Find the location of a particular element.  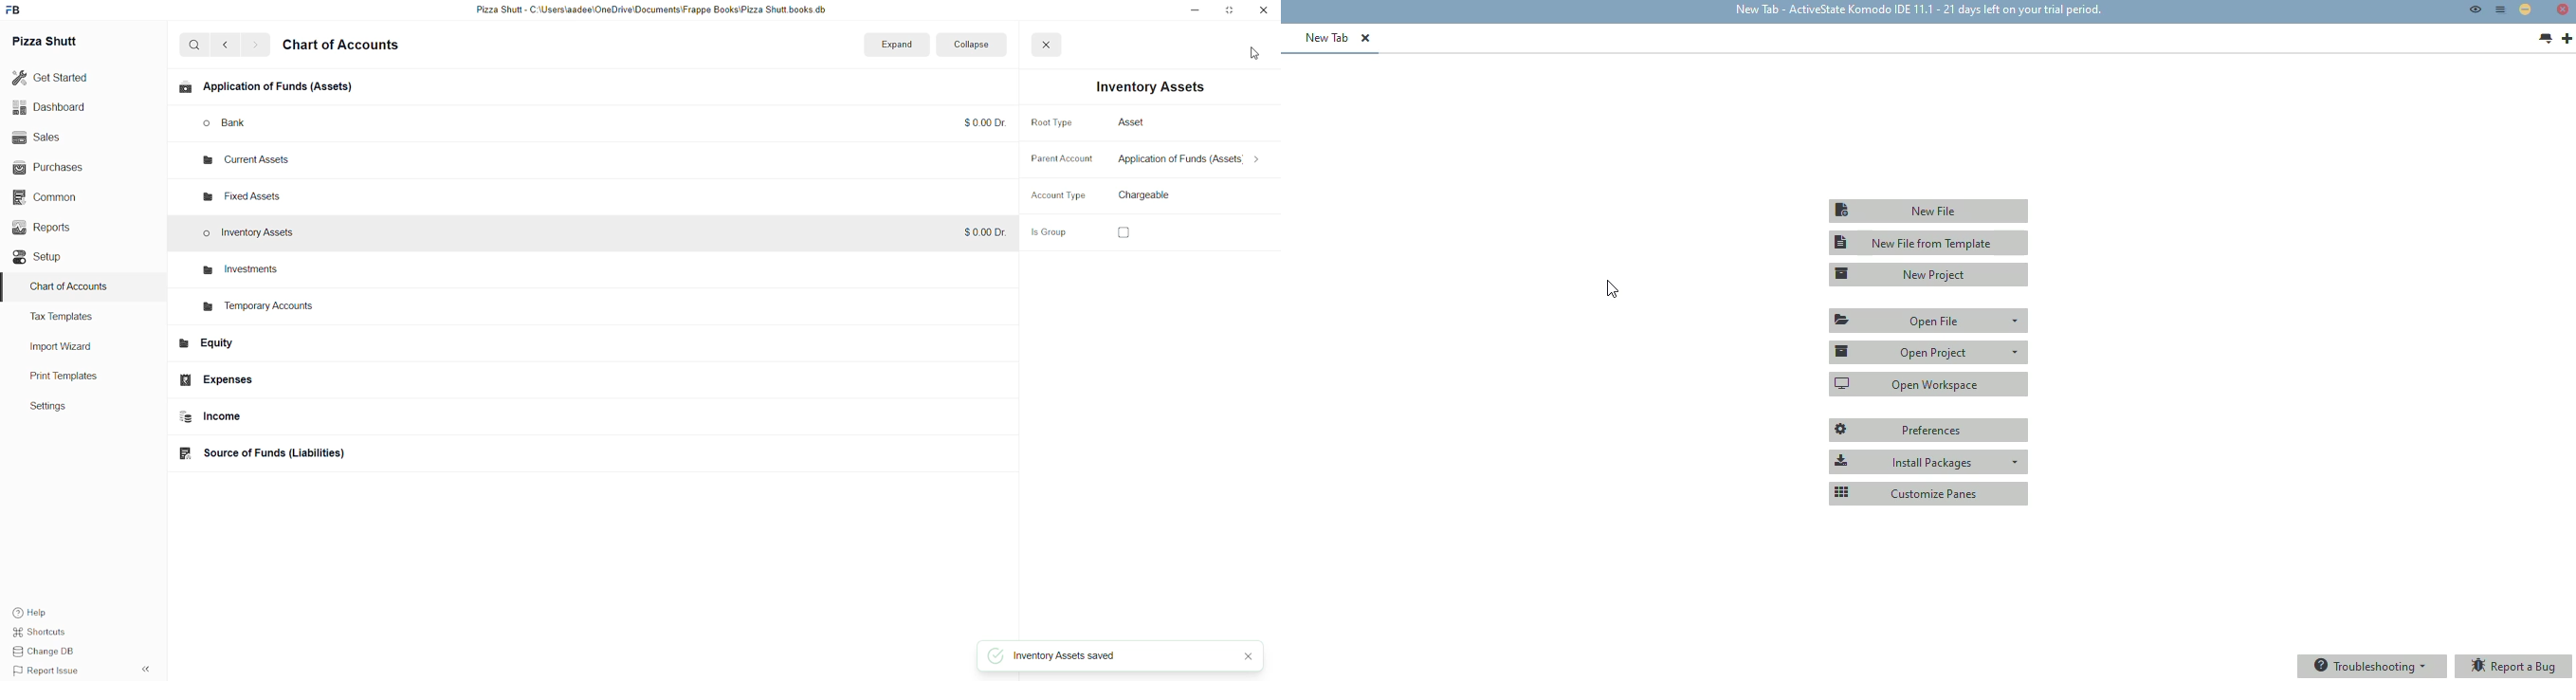

hotkey (Ctrl +,) is located at coordinates (1612, 288).